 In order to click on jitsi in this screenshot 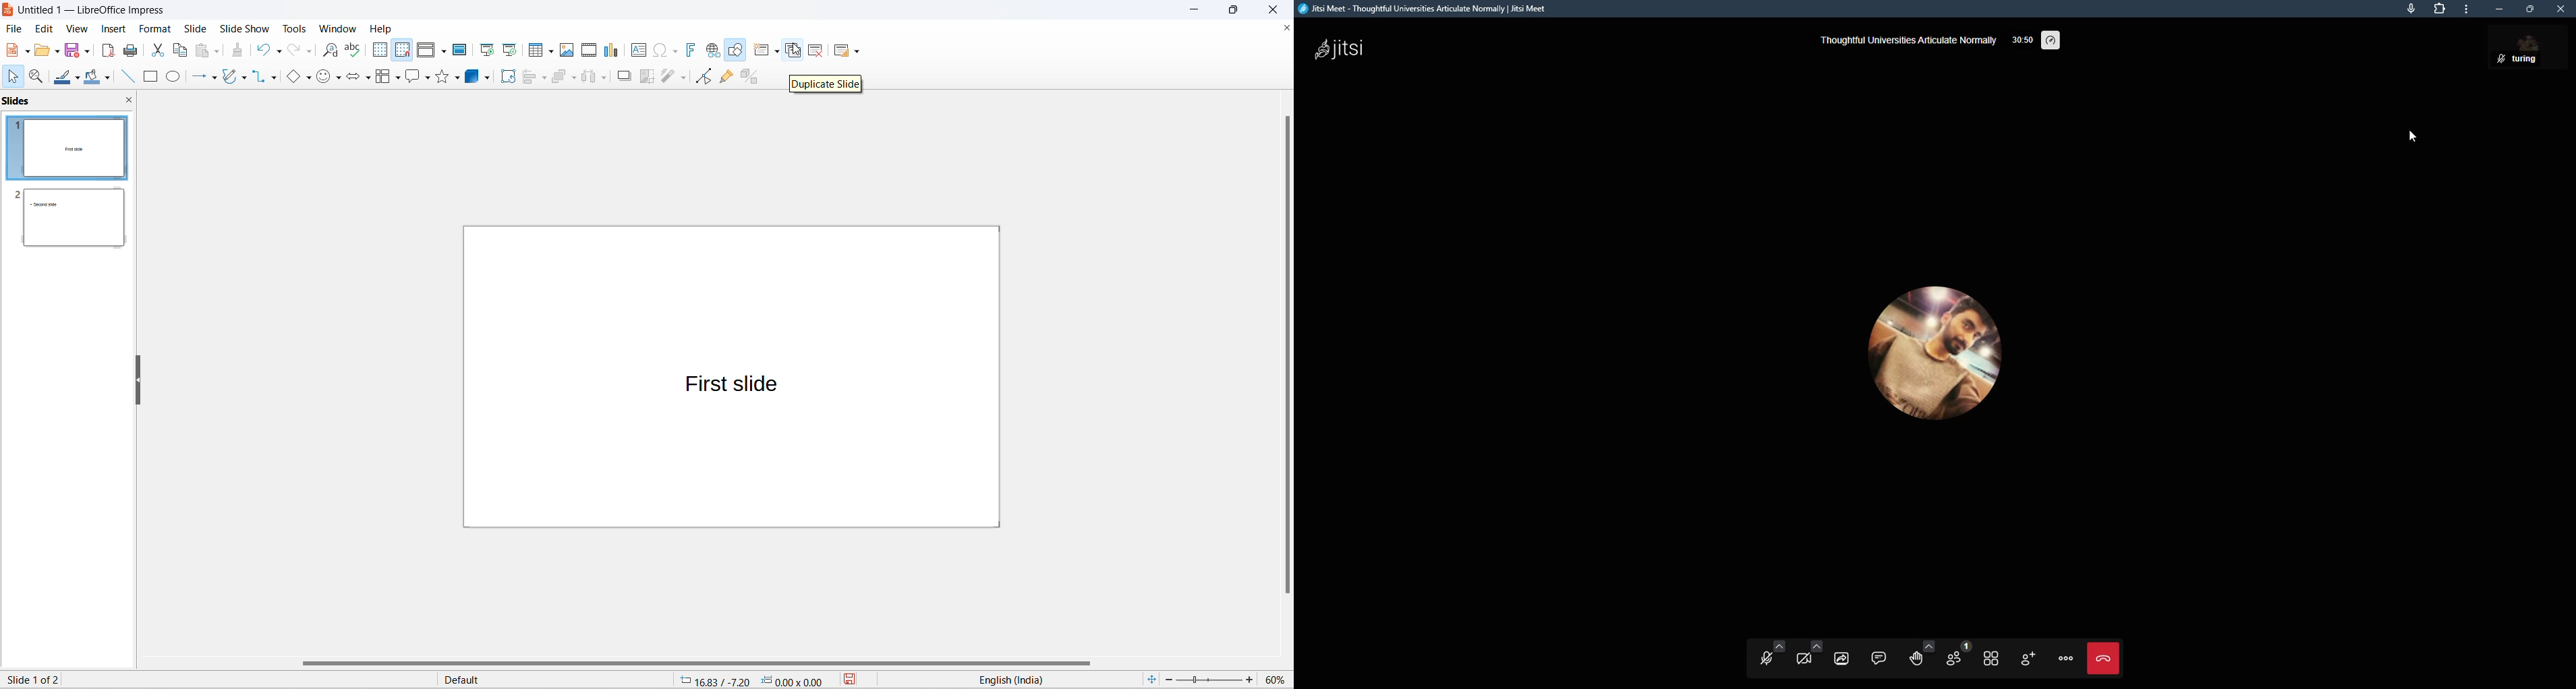, I will do `click(1355, 51)`.